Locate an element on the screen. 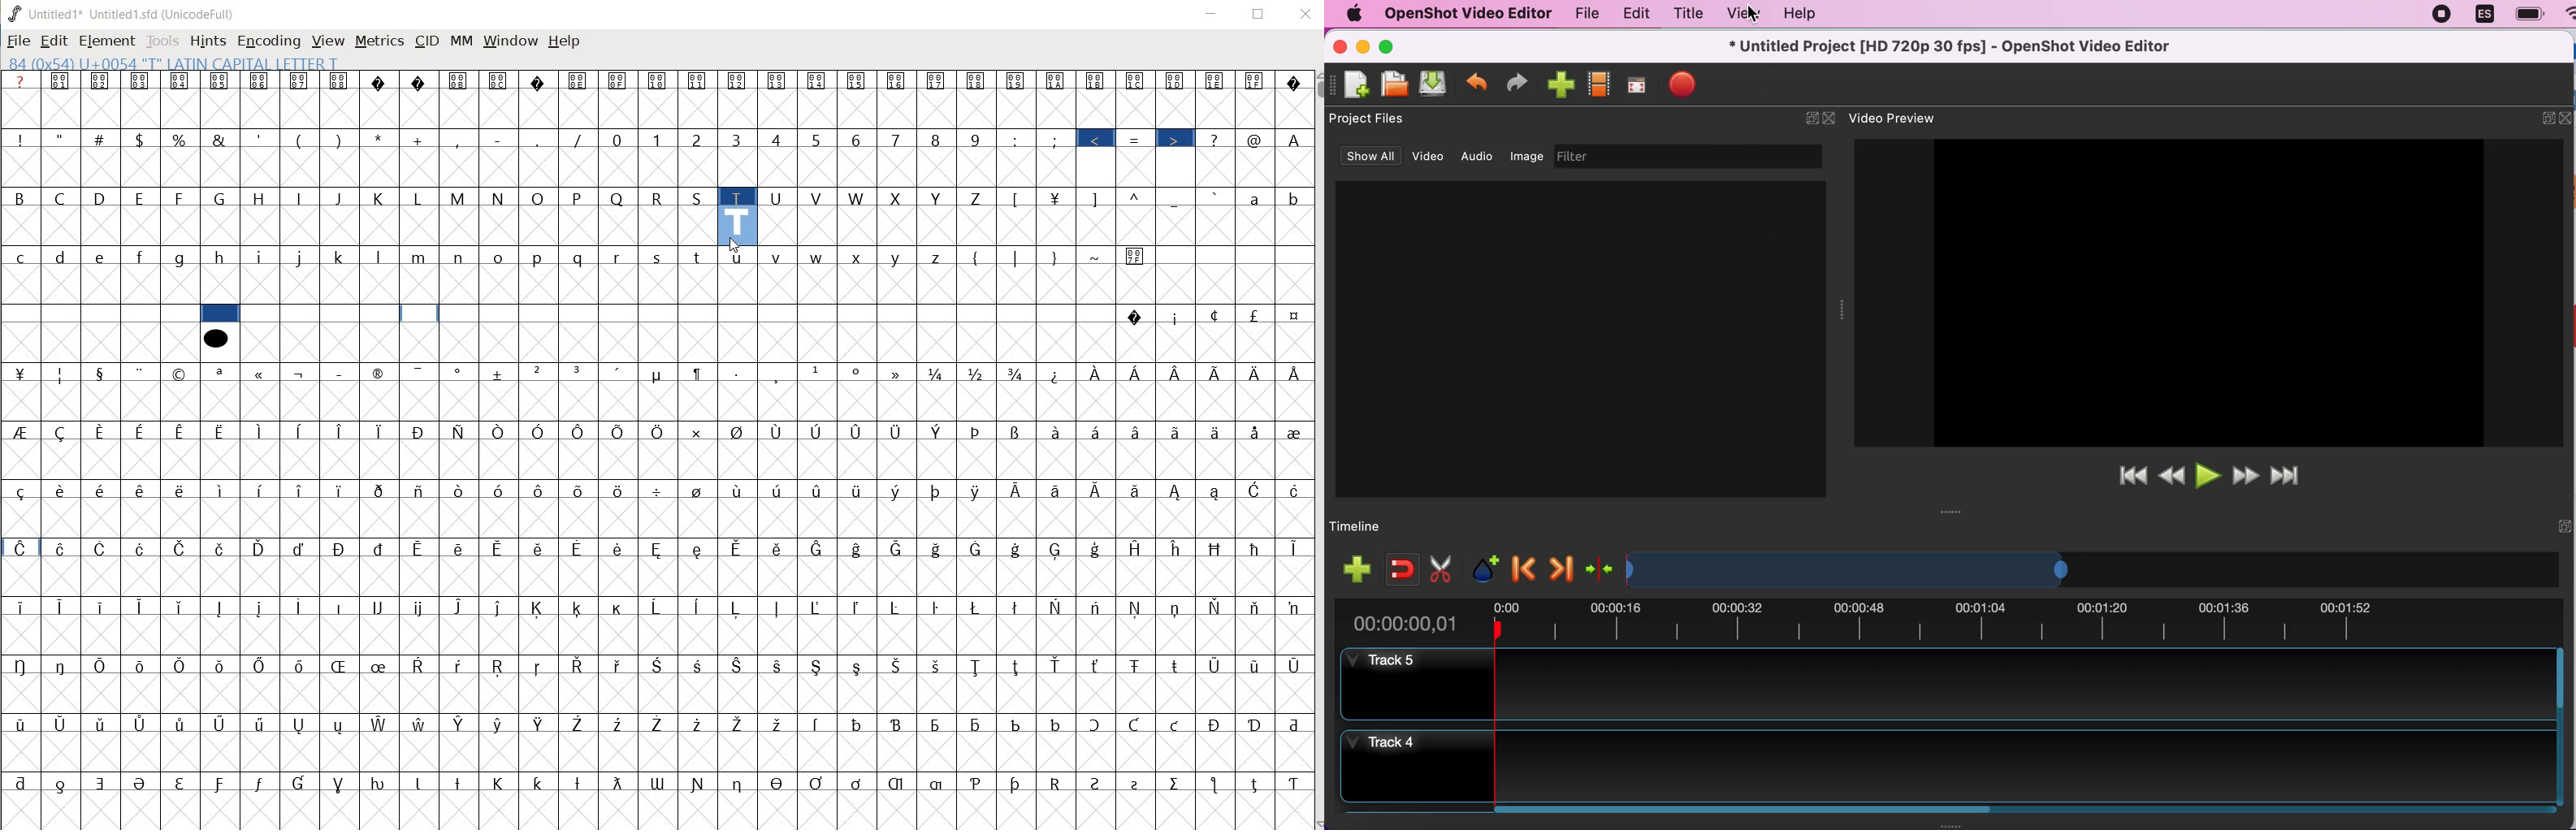 This screenshot has height=840, width=2576. Symbol is located at coordinates (699, 783).